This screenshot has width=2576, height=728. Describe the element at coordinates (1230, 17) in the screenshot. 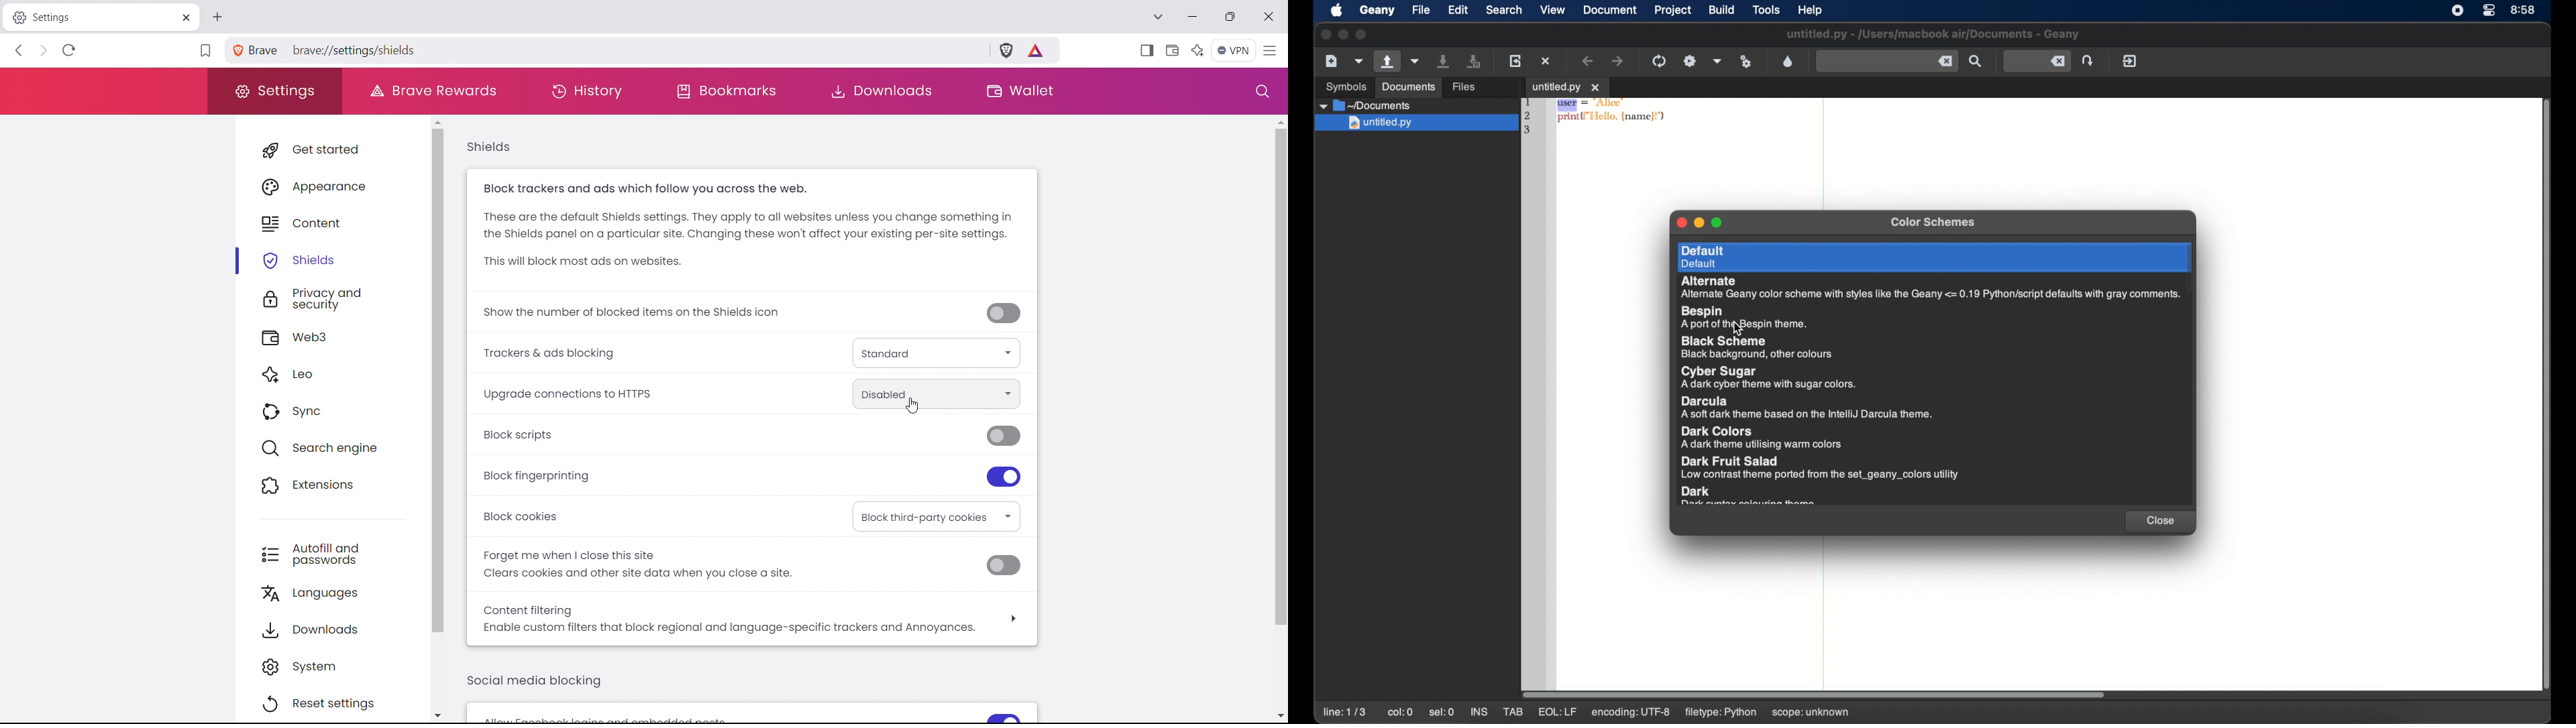

I see `maximize` at that location.